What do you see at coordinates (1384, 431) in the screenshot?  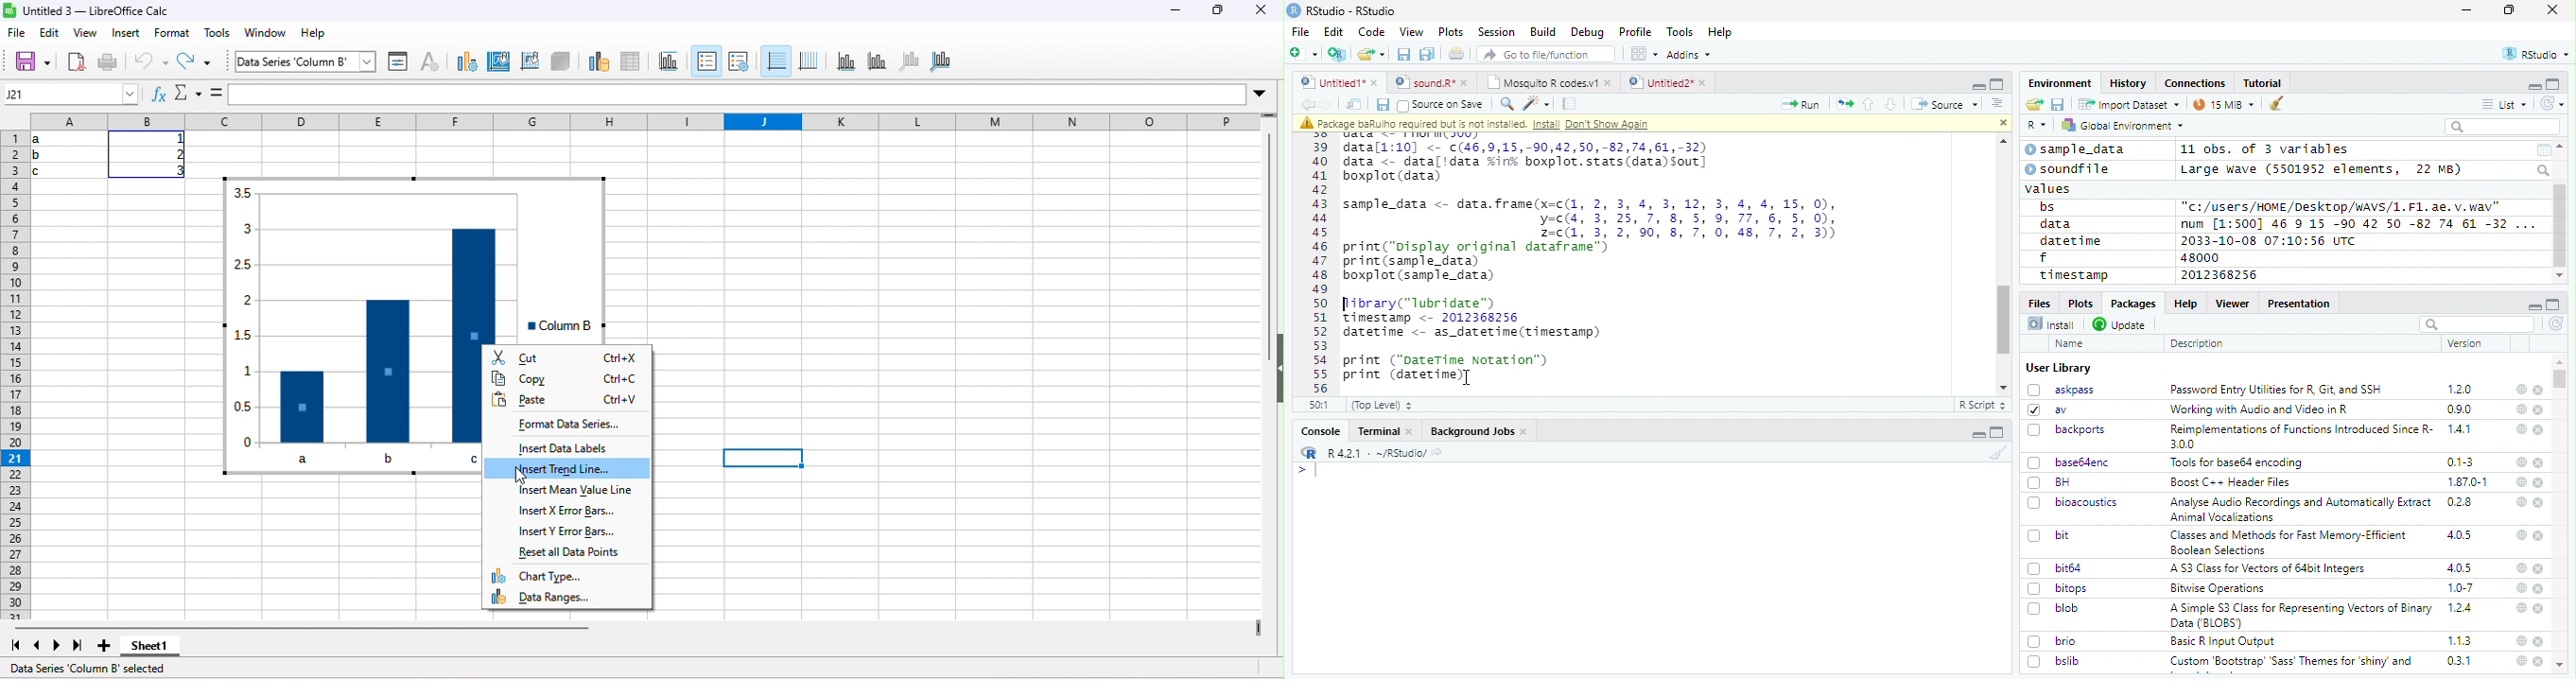 I see `Terminal` at bounding box center [1384, 431].